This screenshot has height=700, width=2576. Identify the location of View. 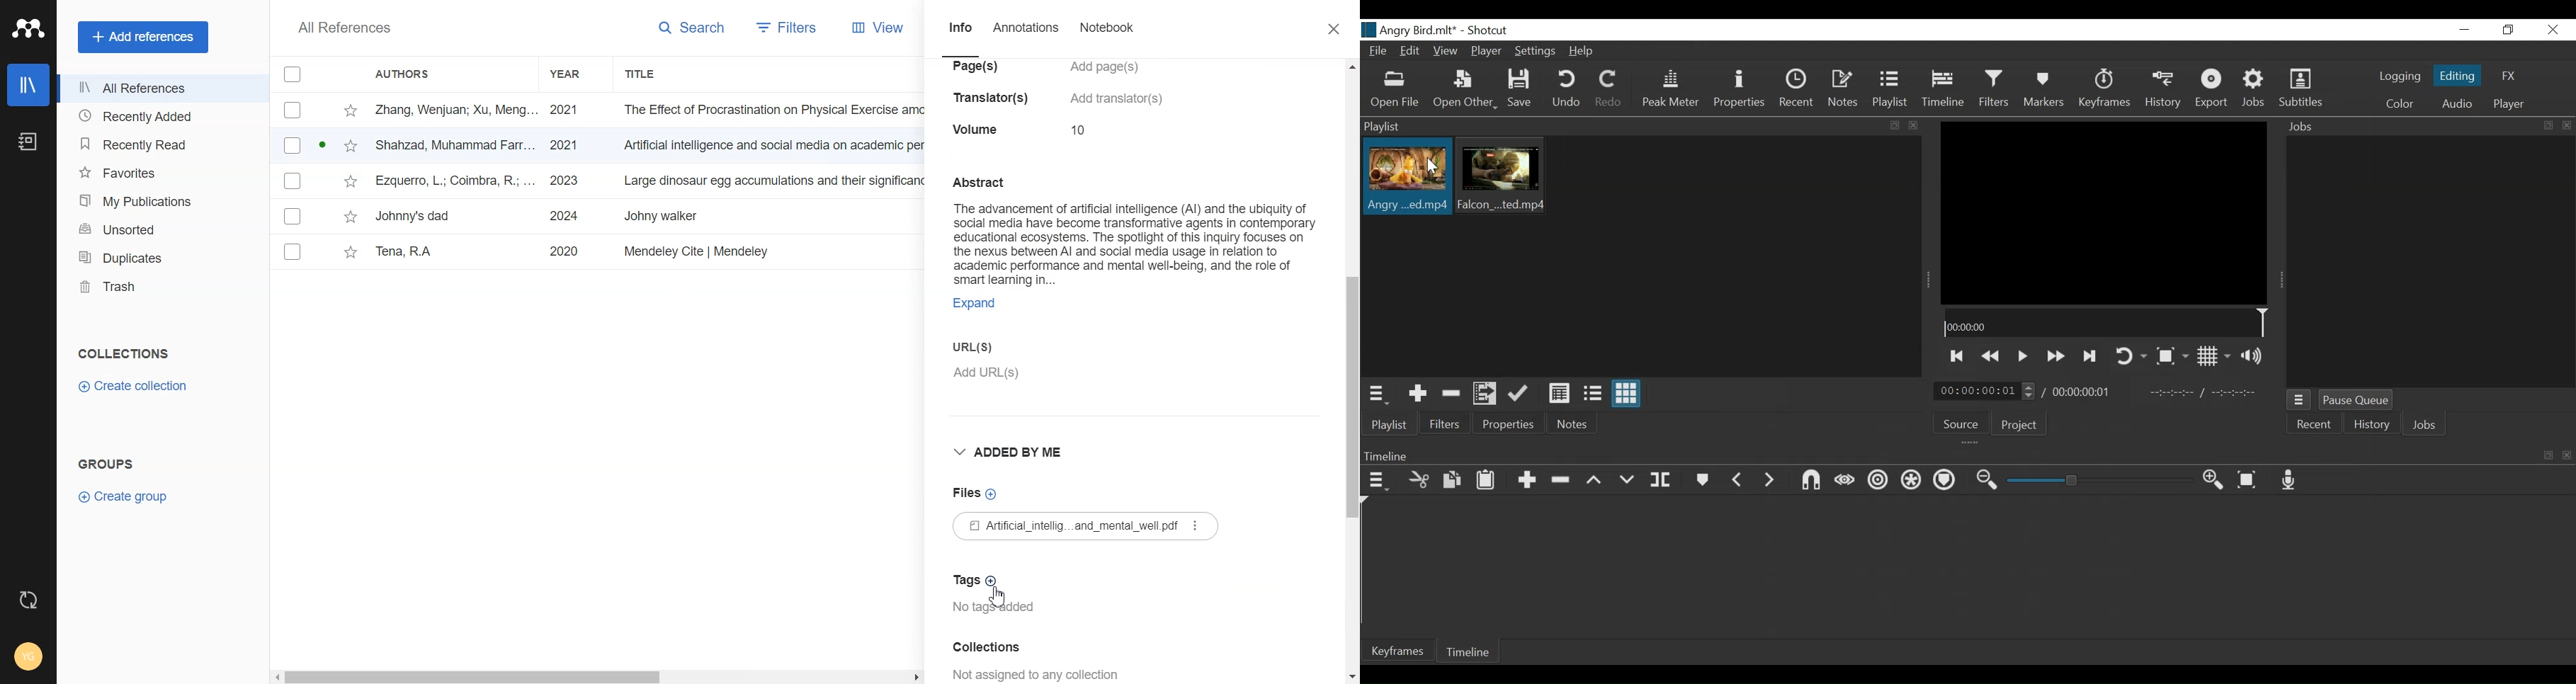
(1445, 53).